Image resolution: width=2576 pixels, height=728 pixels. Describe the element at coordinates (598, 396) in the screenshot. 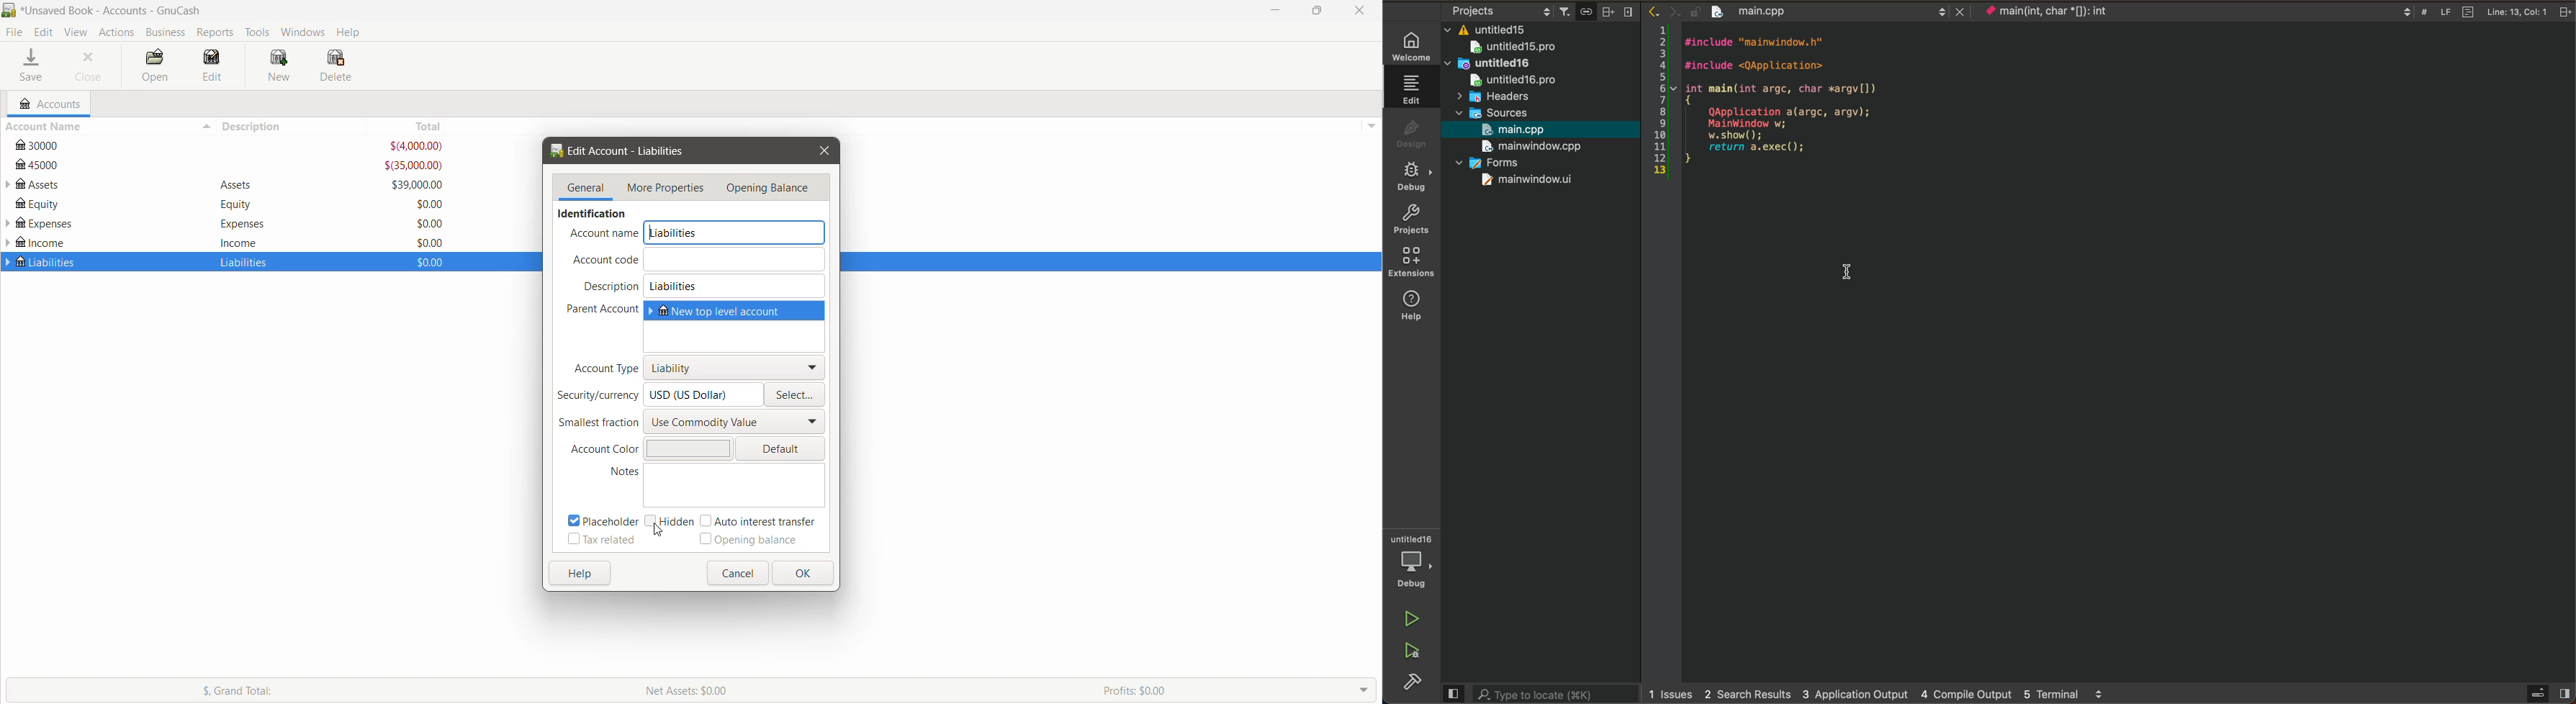

I see `Security/currency` at that location.